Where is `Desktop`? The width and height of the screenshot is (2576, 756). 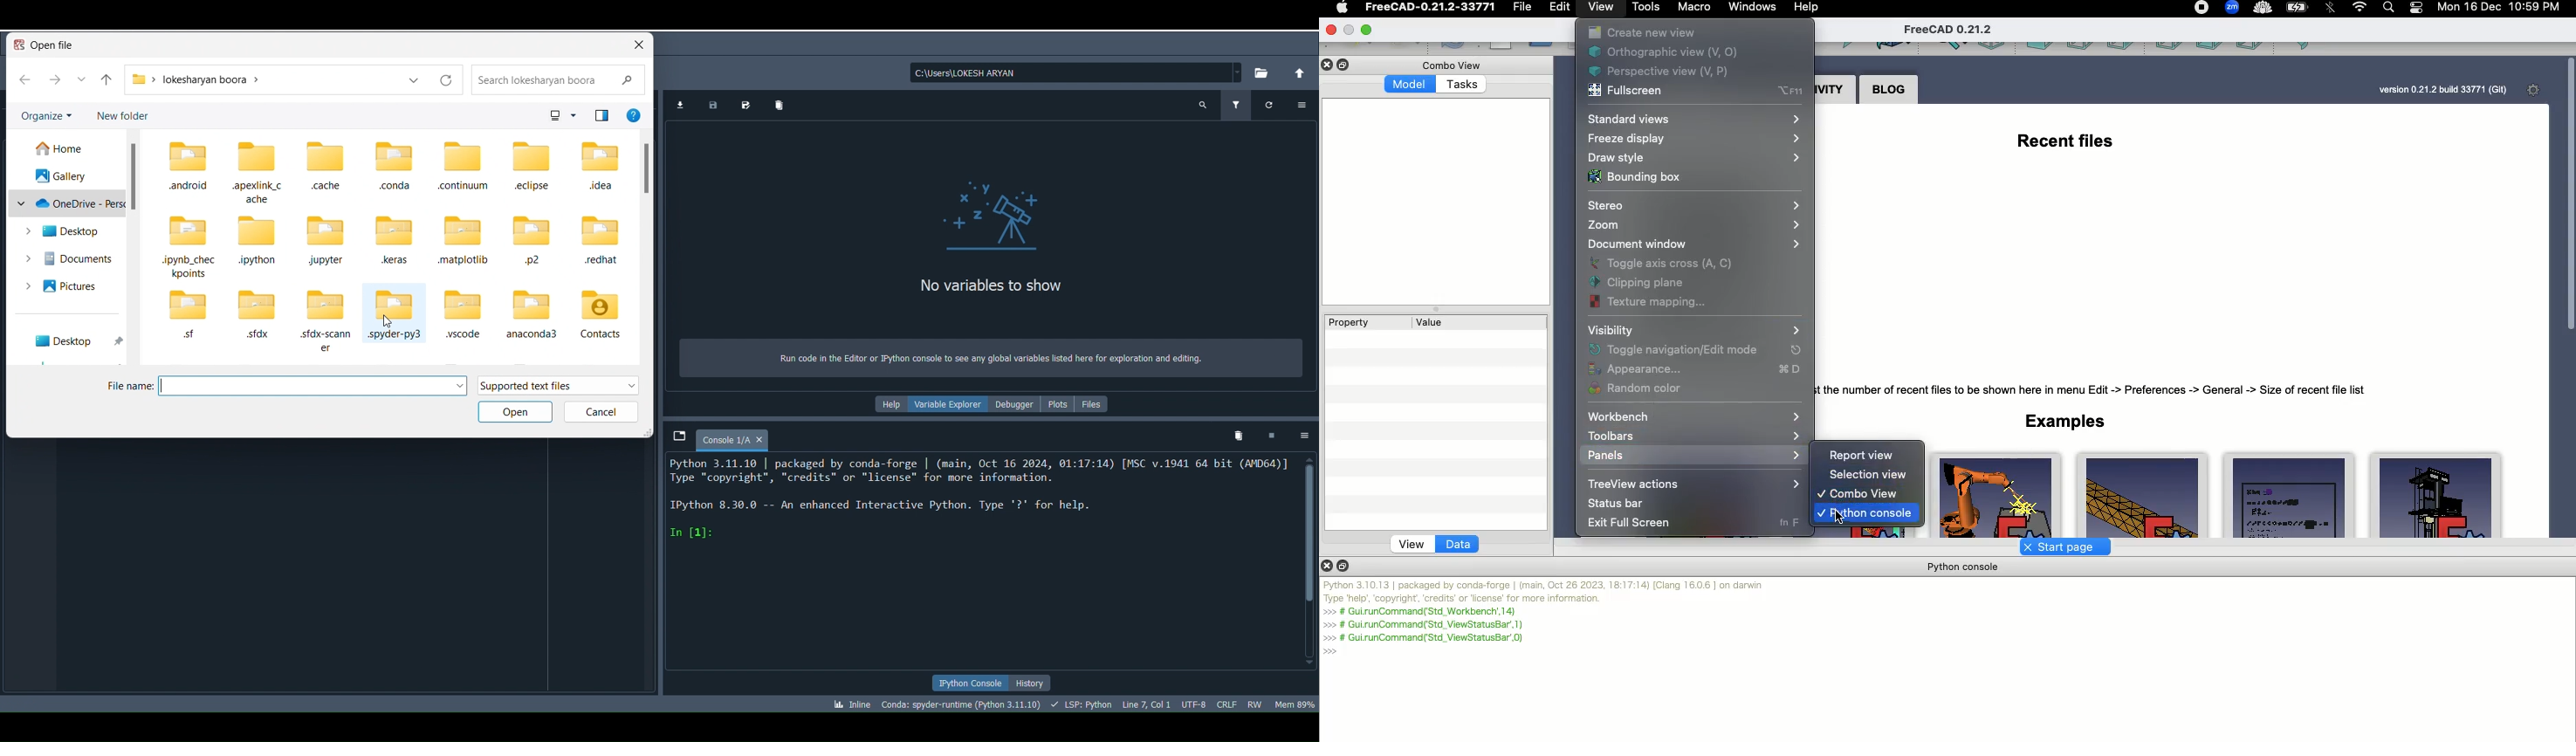
Desktop is located at coordinates (71, 230).